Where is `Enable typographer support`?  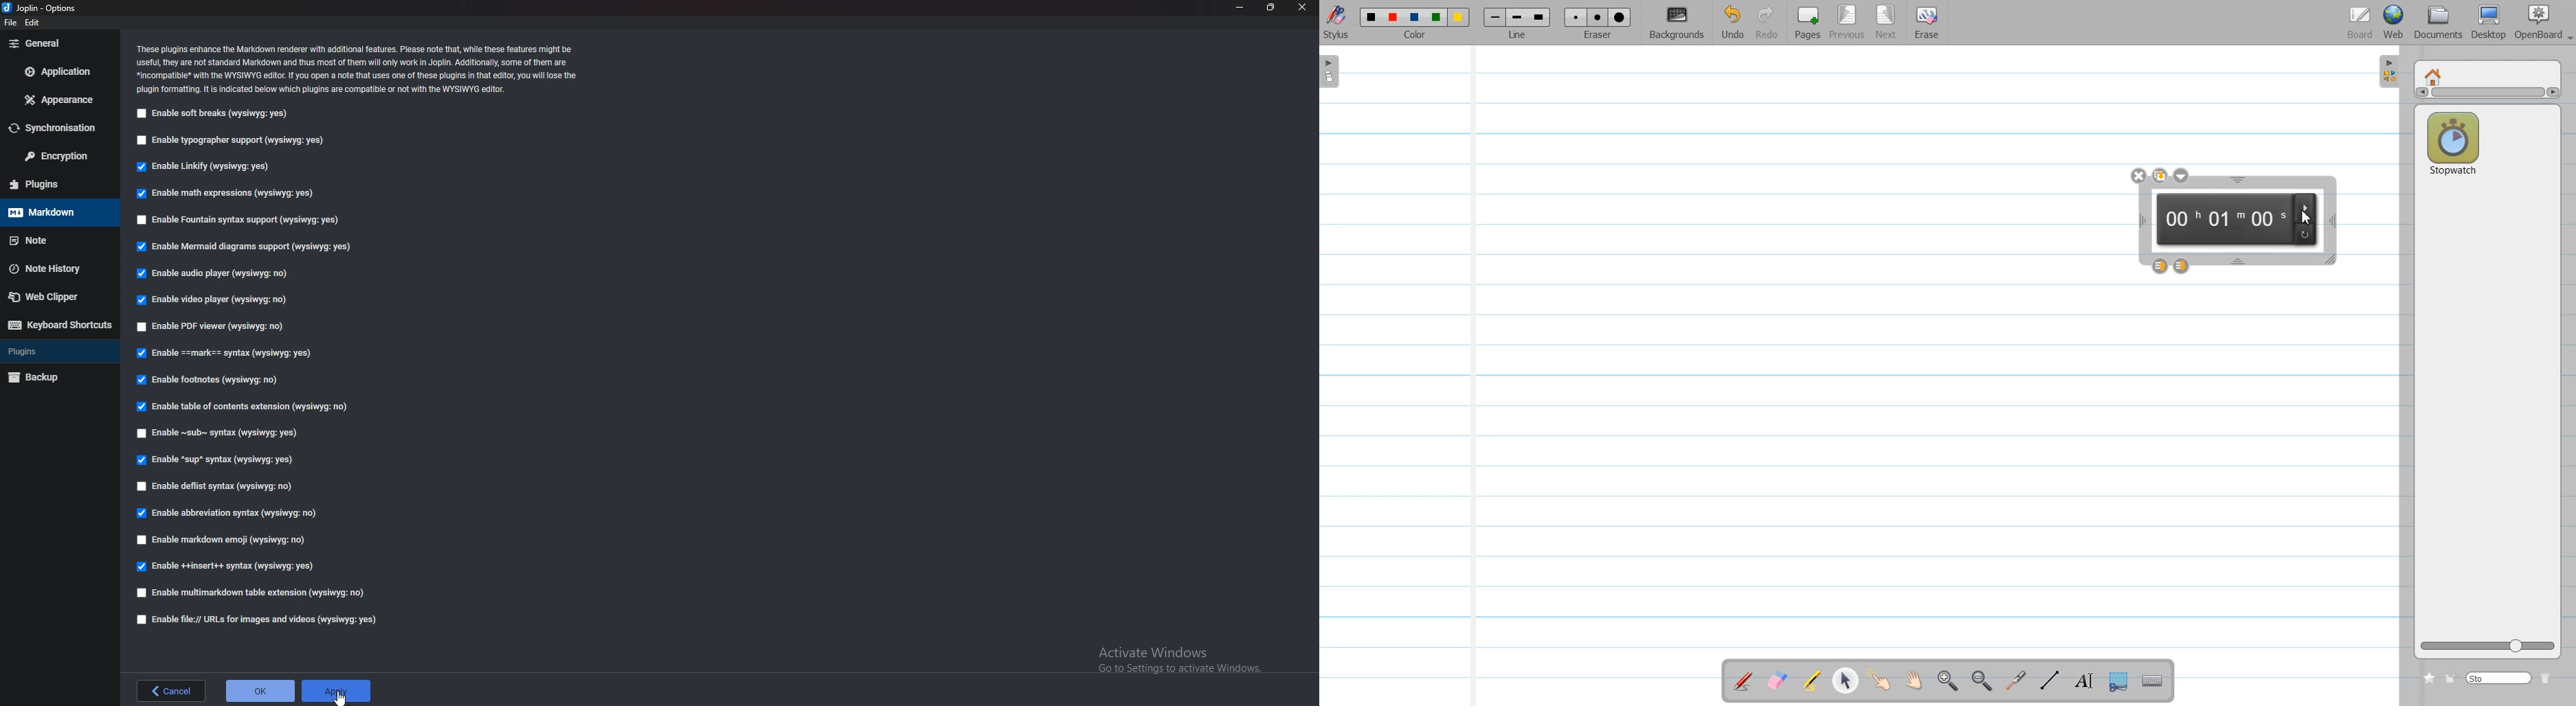
Enable typographer support is located at coordinates (236, 140).